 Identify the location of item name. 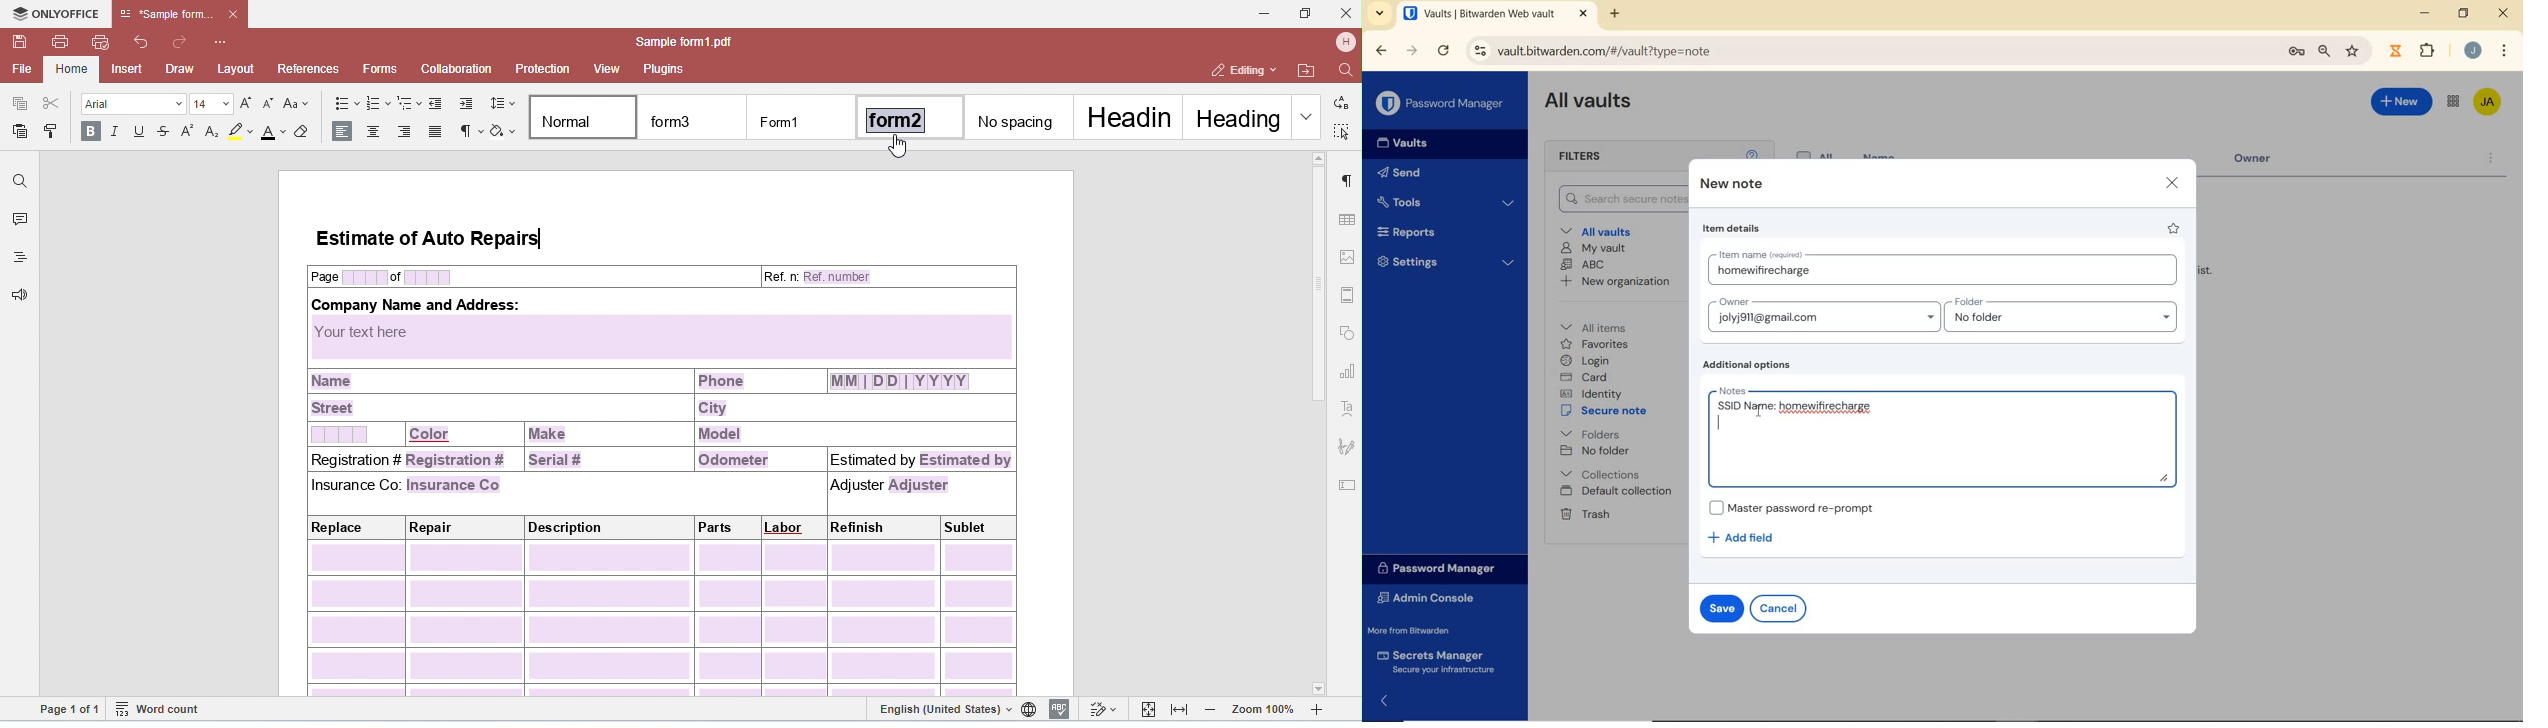
(1947, 270).